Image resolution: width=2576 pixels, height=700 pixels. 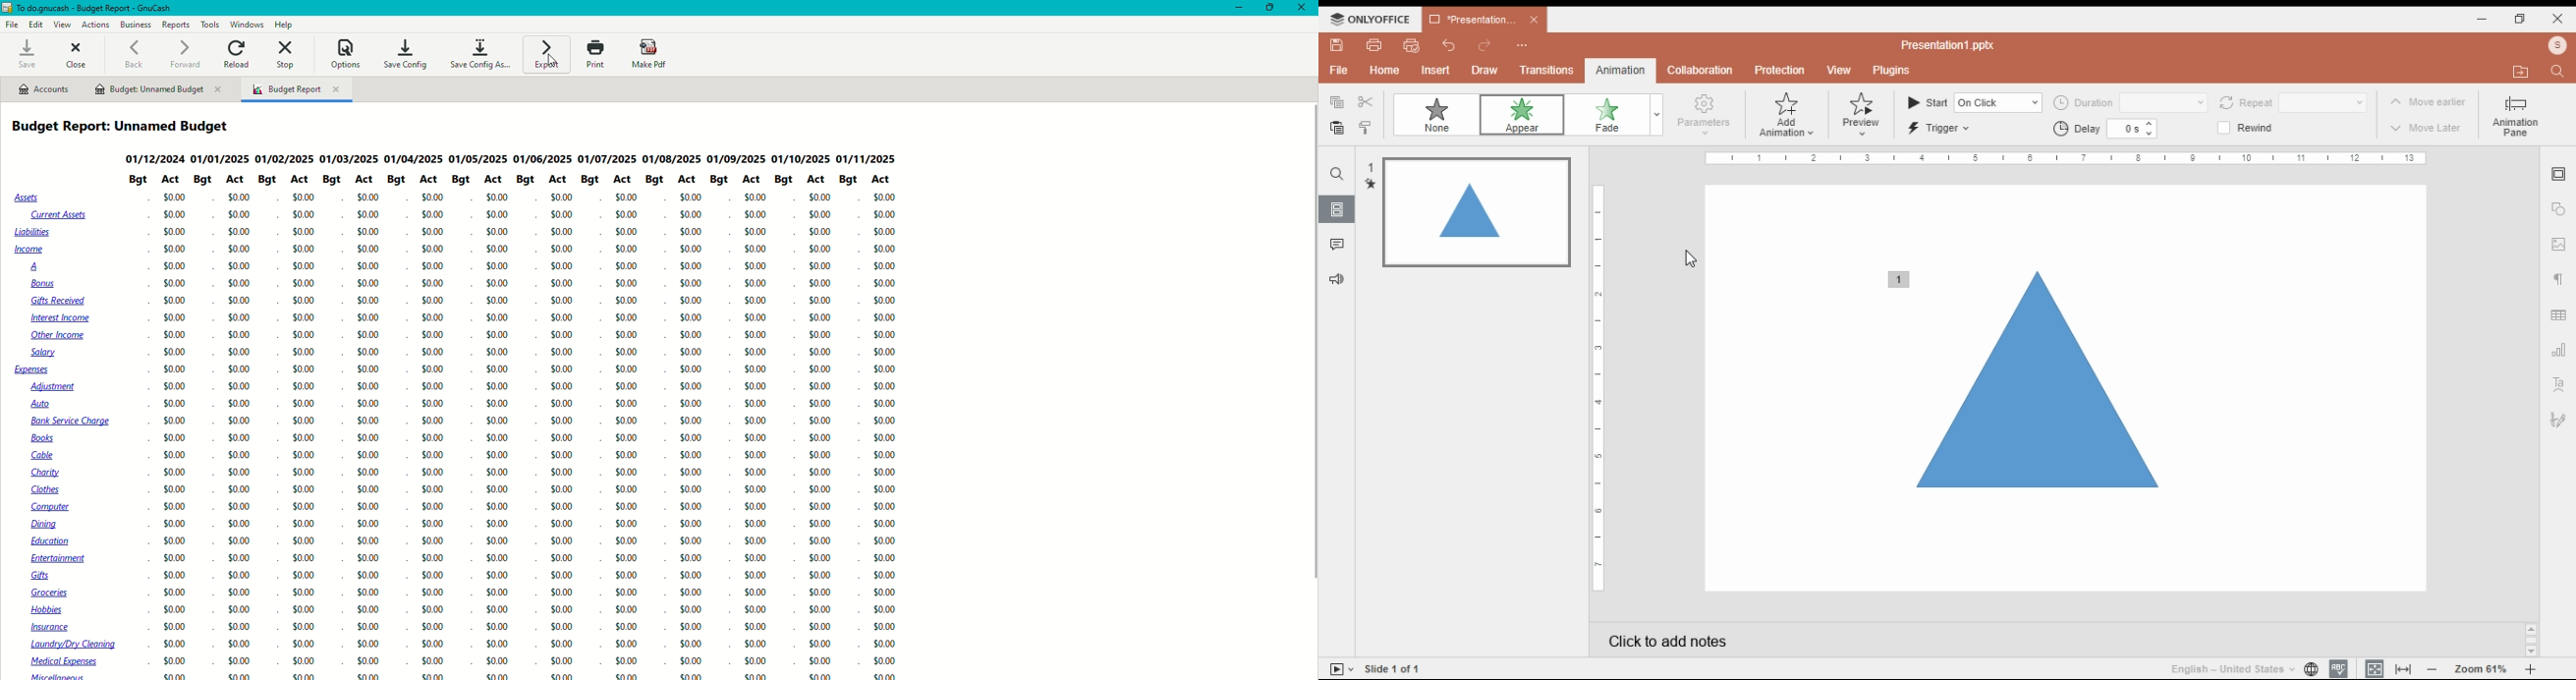 What do you see at coordinates (1840, 71) in the screenshot?
I see `view` at bounding box center [1840, 71].